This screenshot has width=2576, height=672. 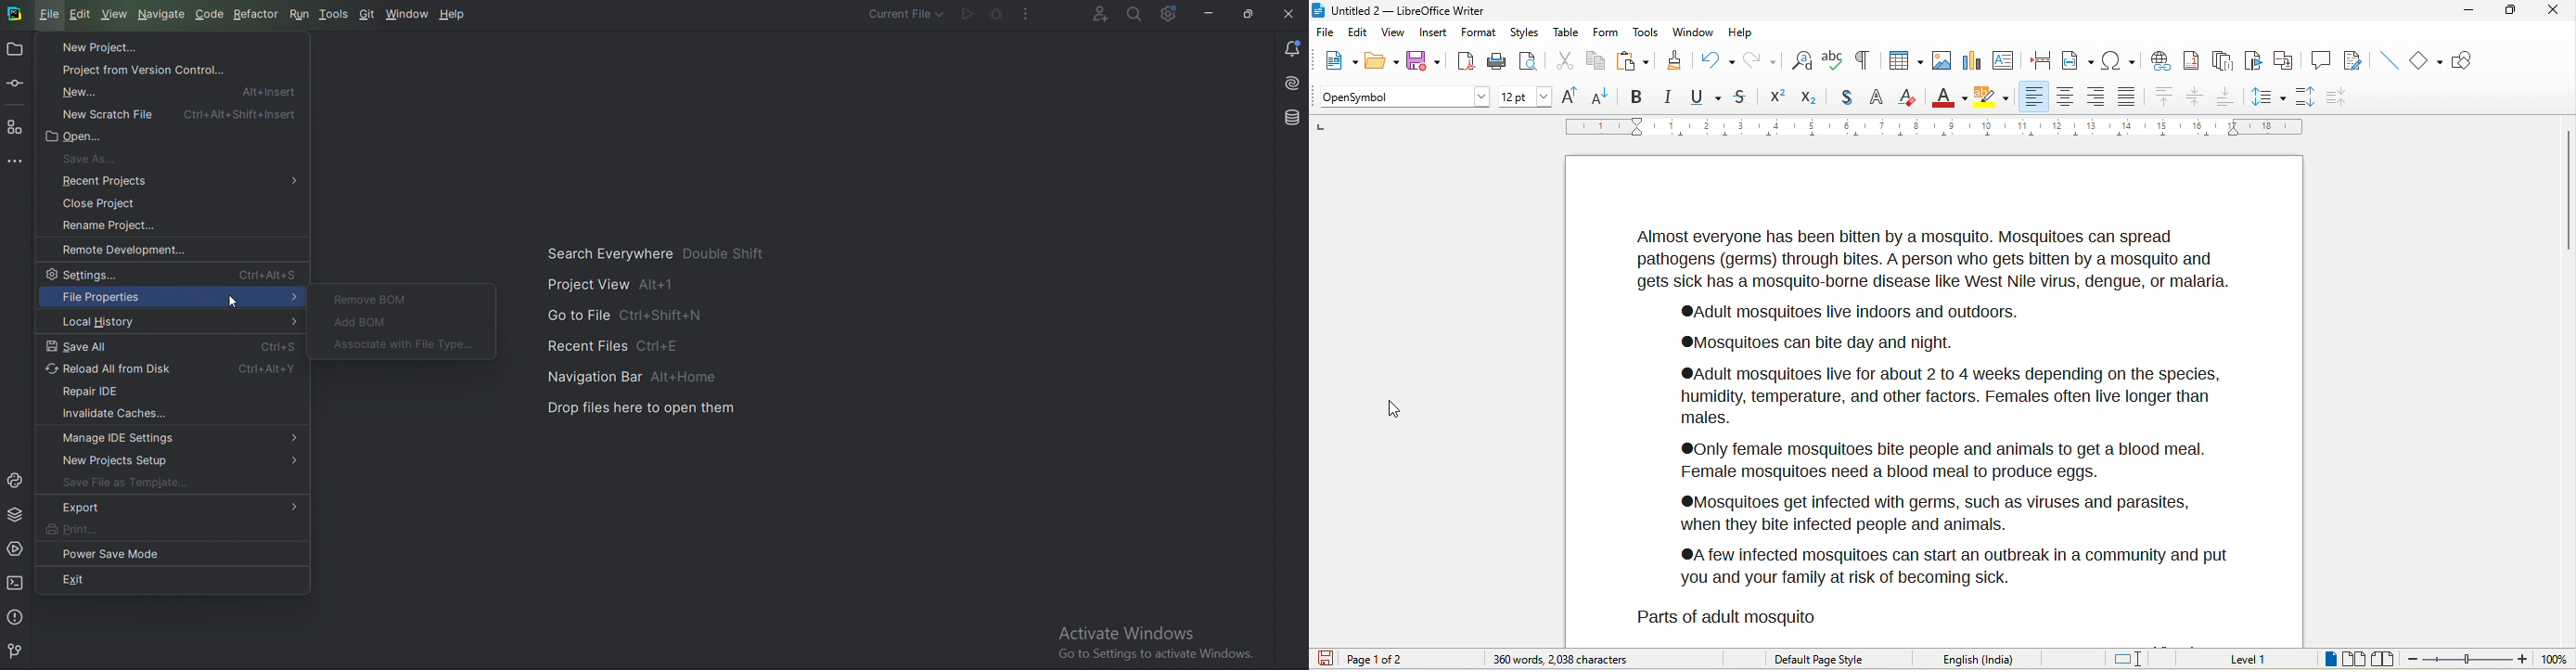 I want to click on align left, so click(x=2033, y=97).